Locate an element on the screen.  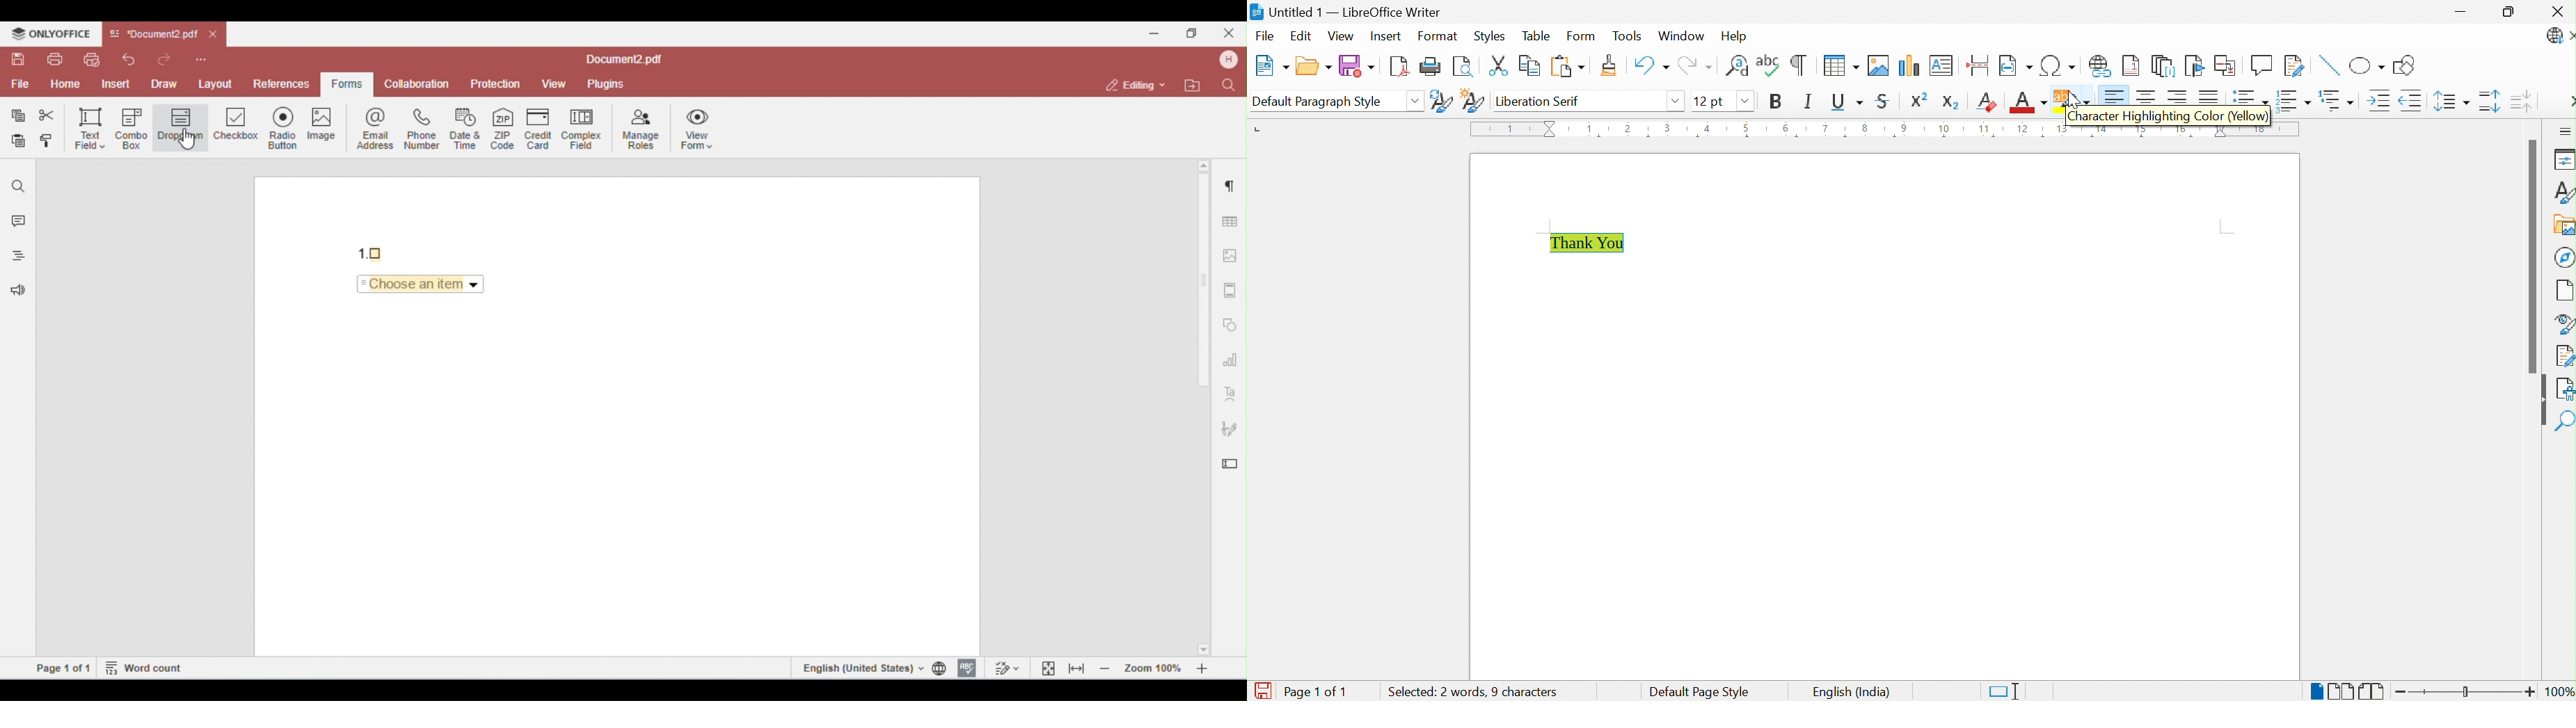
Insert Comment is located at coordinates (2262, 65).